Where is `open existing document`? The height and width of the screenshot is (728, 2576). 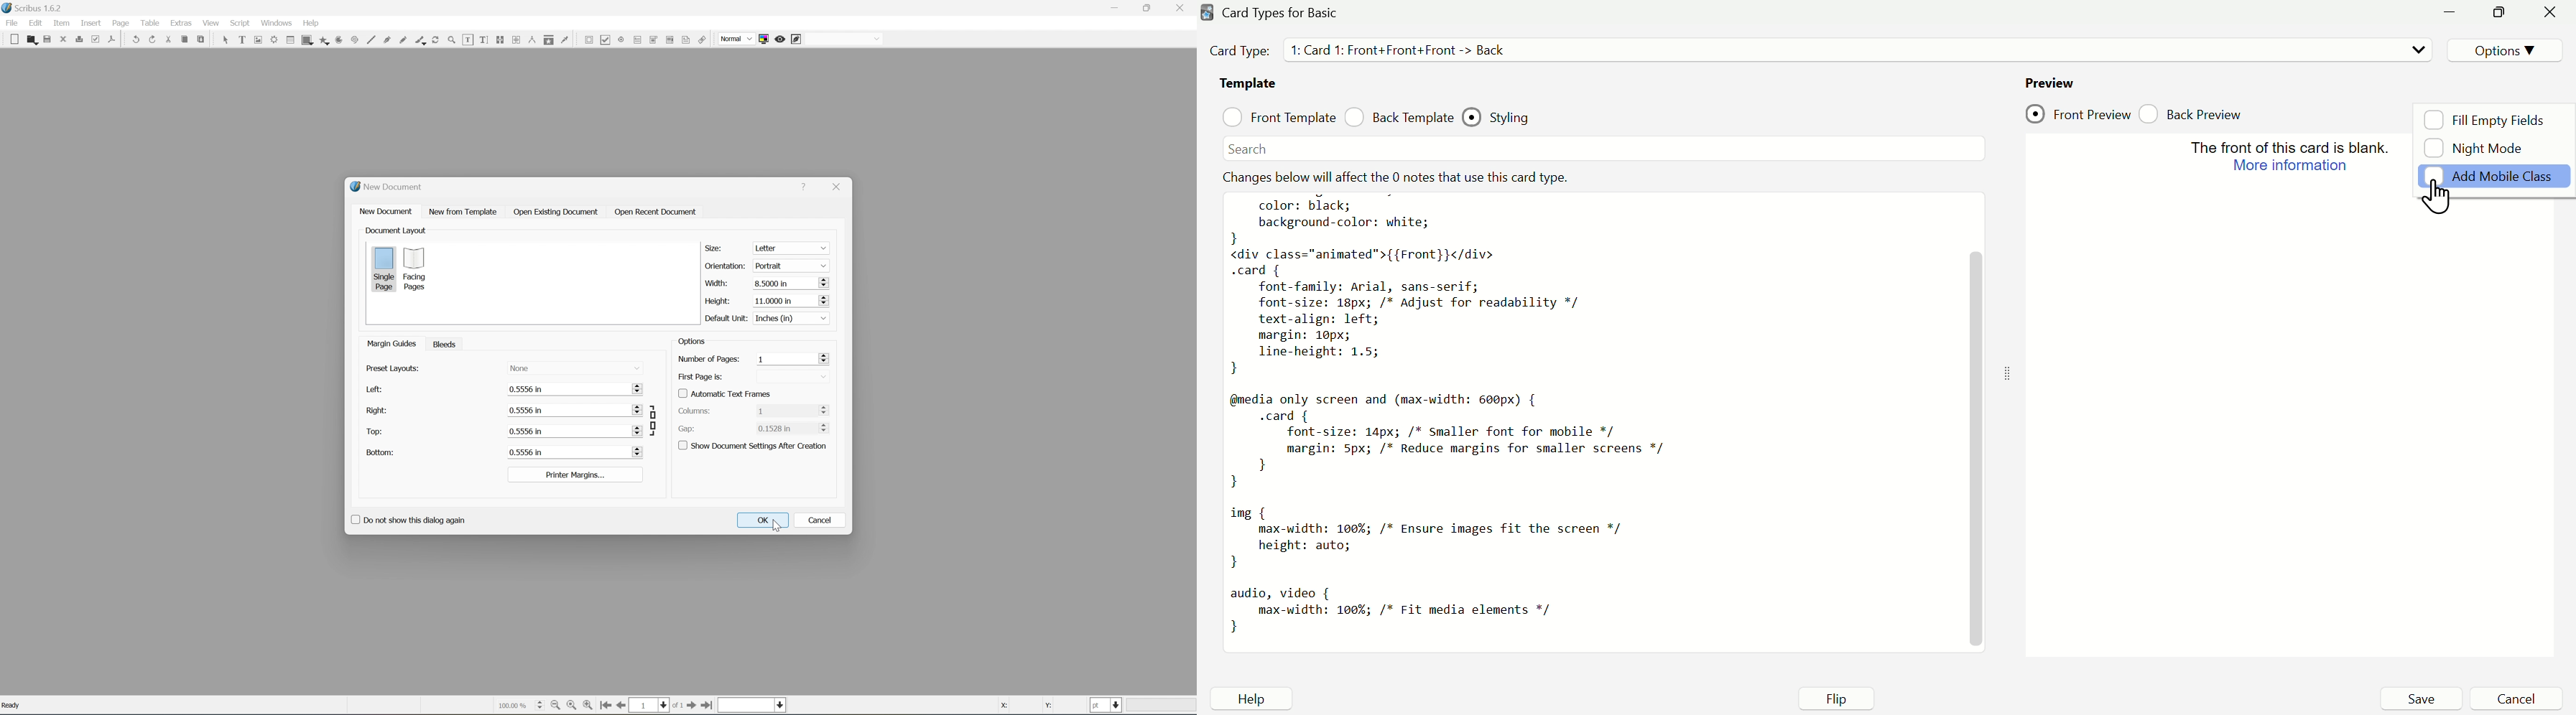 open existing document is located at coordinates (557, 212).